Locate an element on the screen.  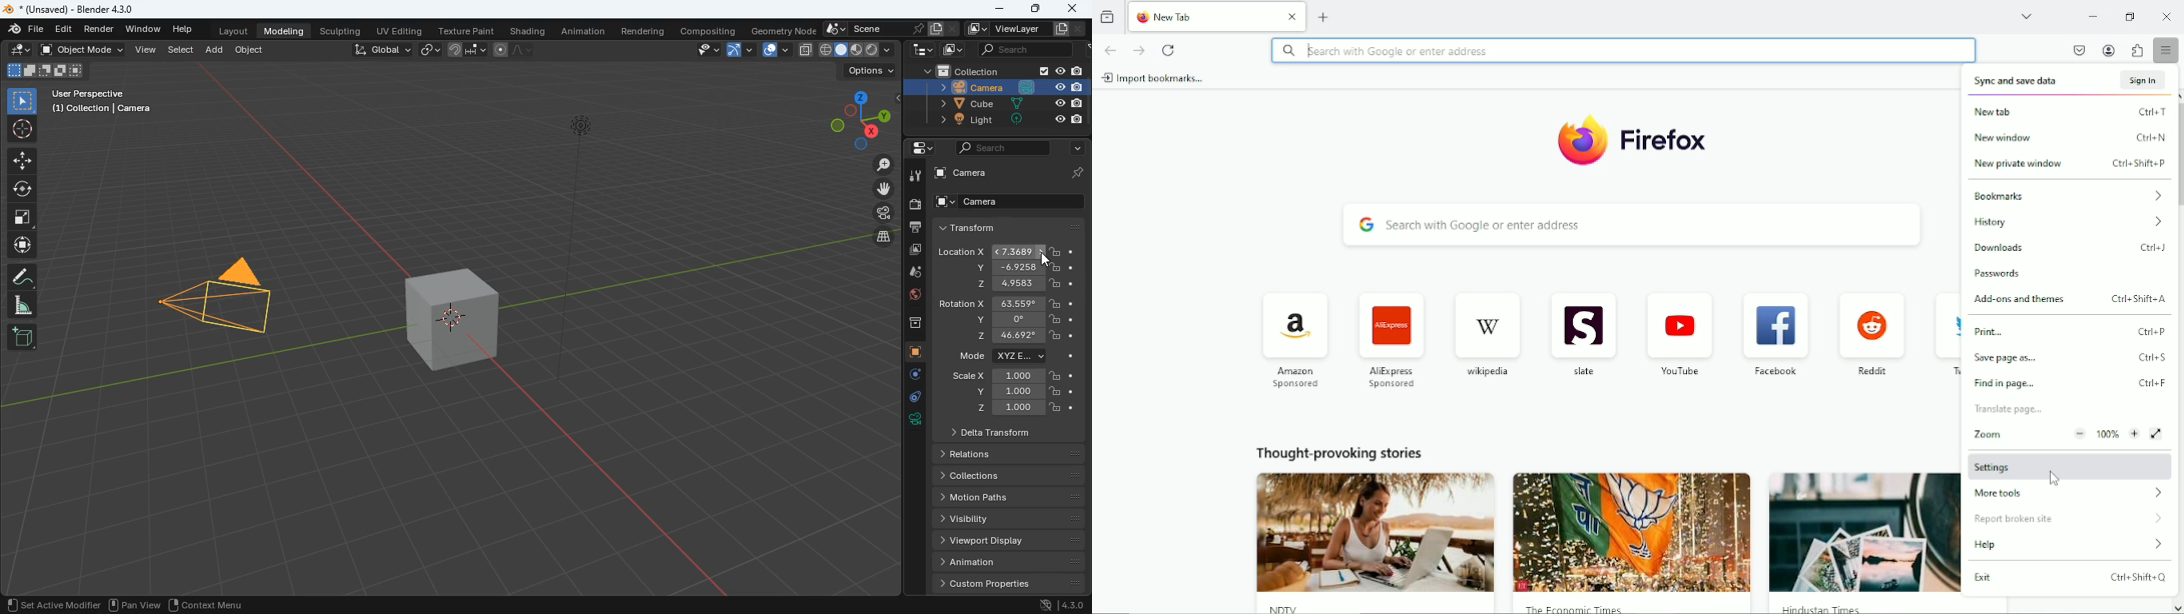
zoom is located at coordinates (2055, 434).